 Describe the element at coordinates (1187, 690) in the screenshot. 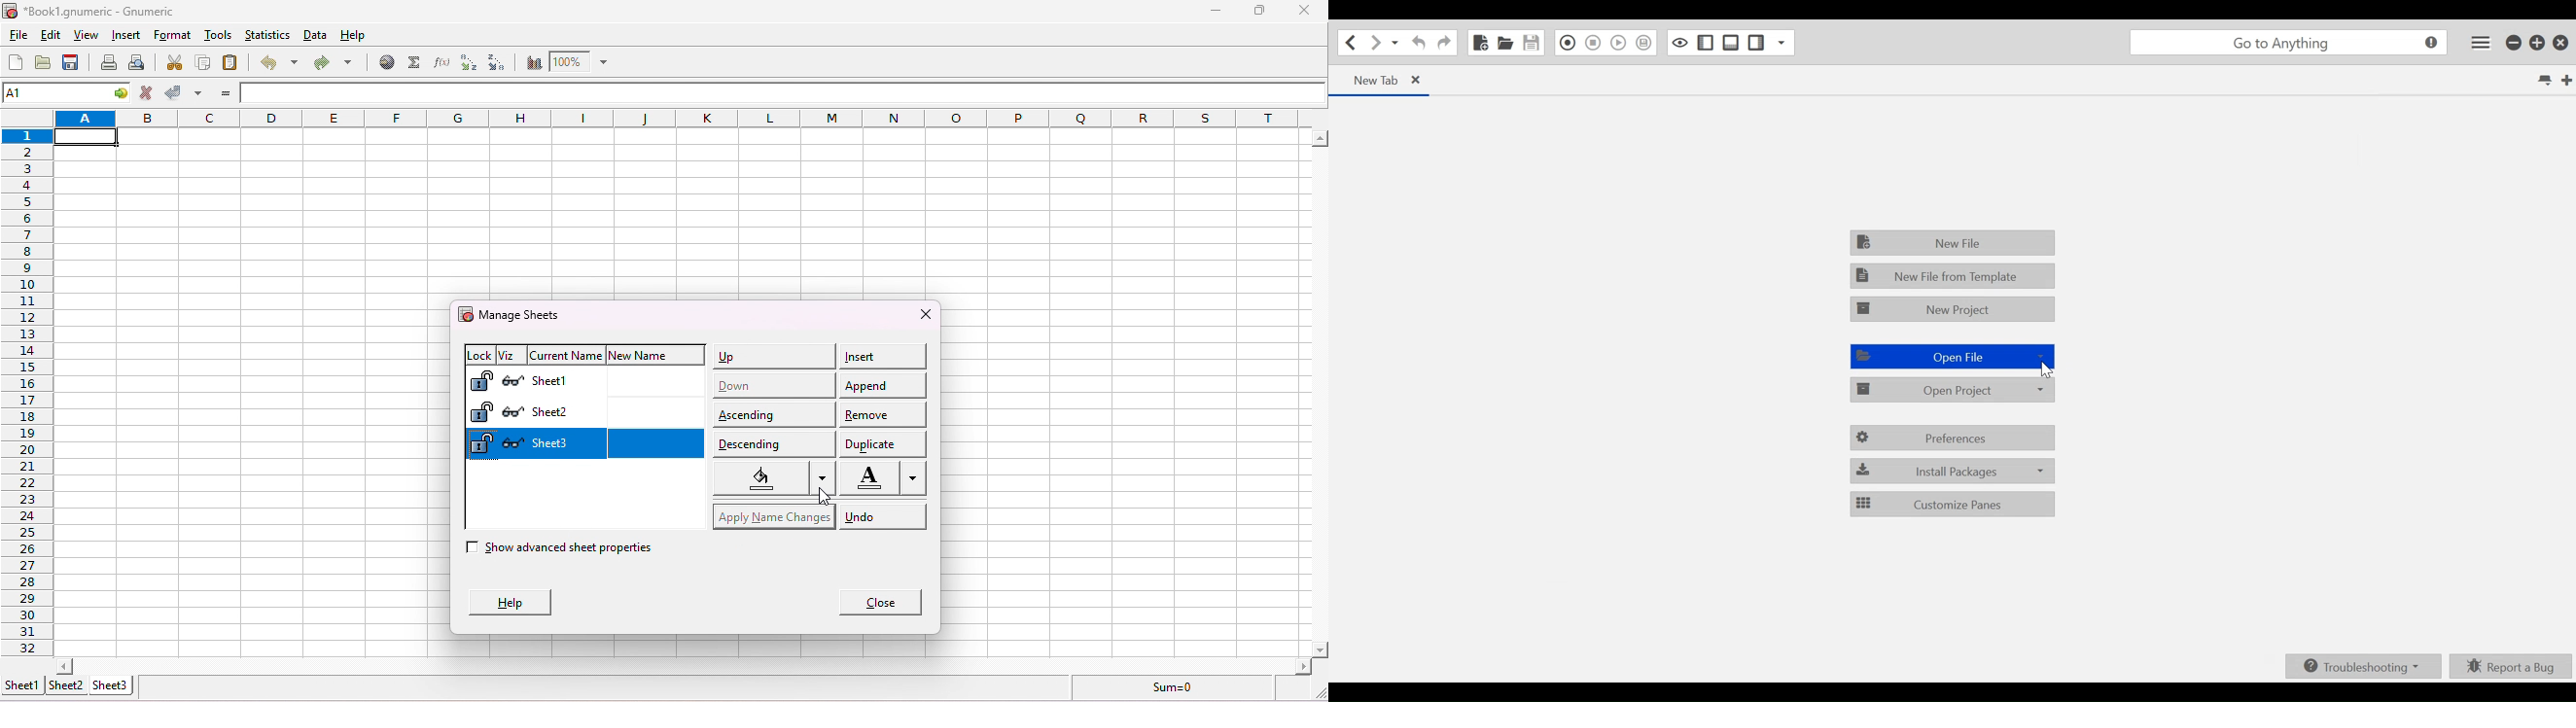

I see `sum =0` at that location.